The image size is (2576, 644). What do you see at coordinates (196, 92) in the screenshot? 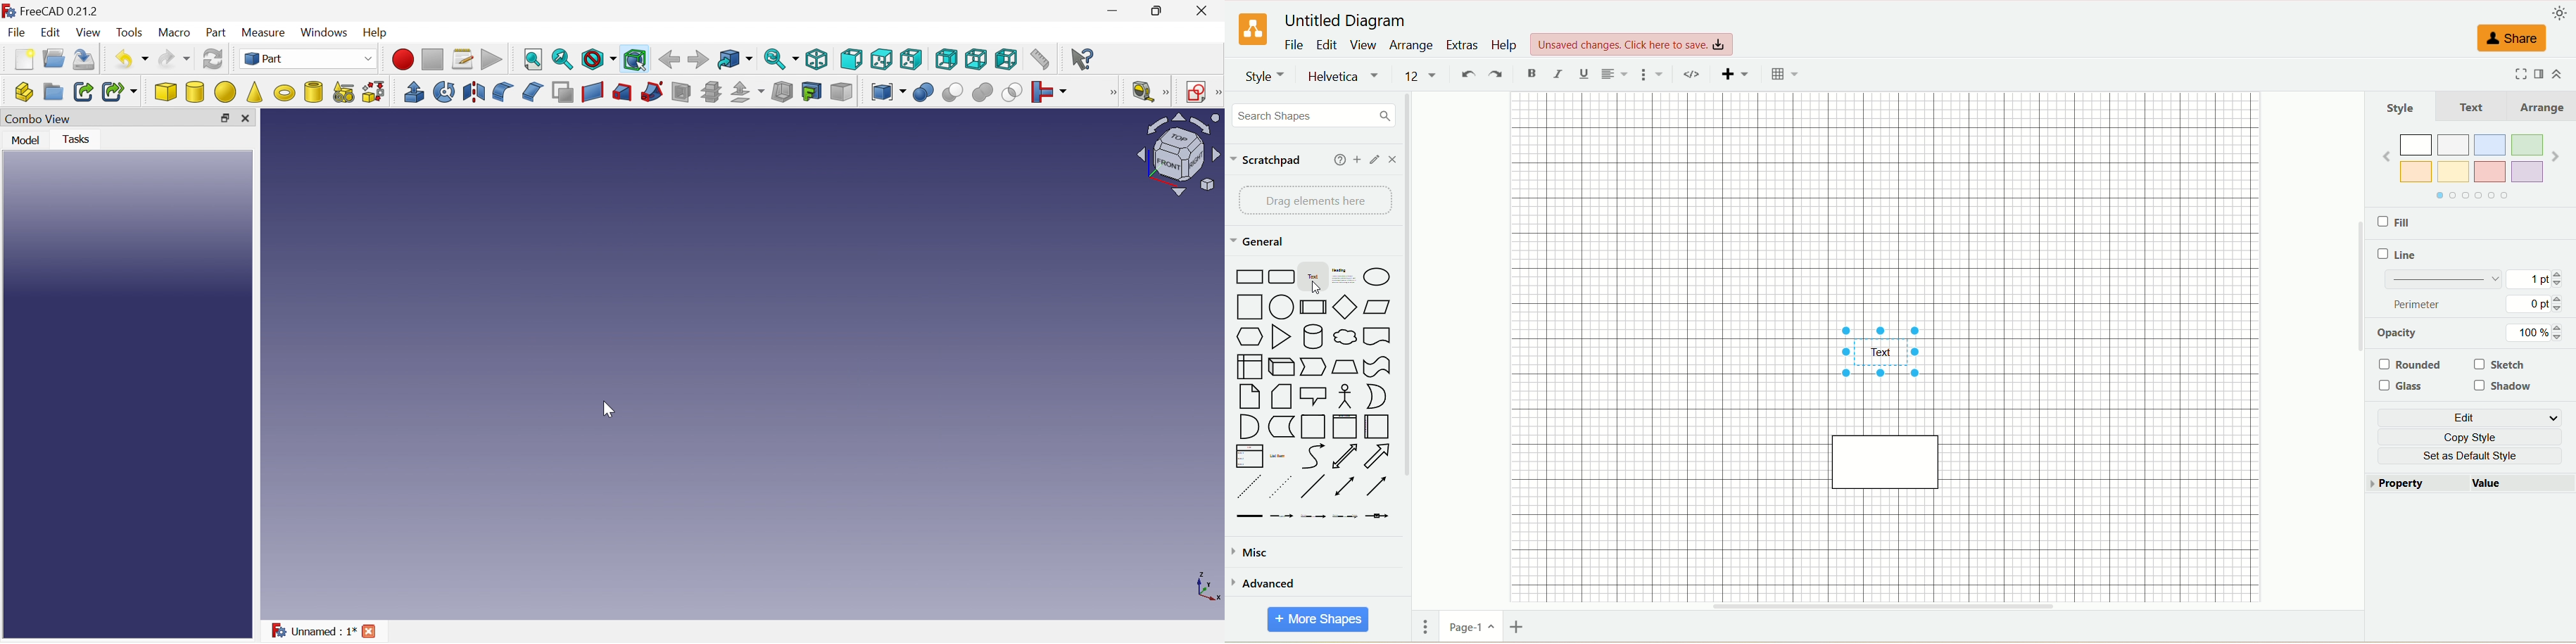
I see `Cylinder` at bounding box center [196, 92].